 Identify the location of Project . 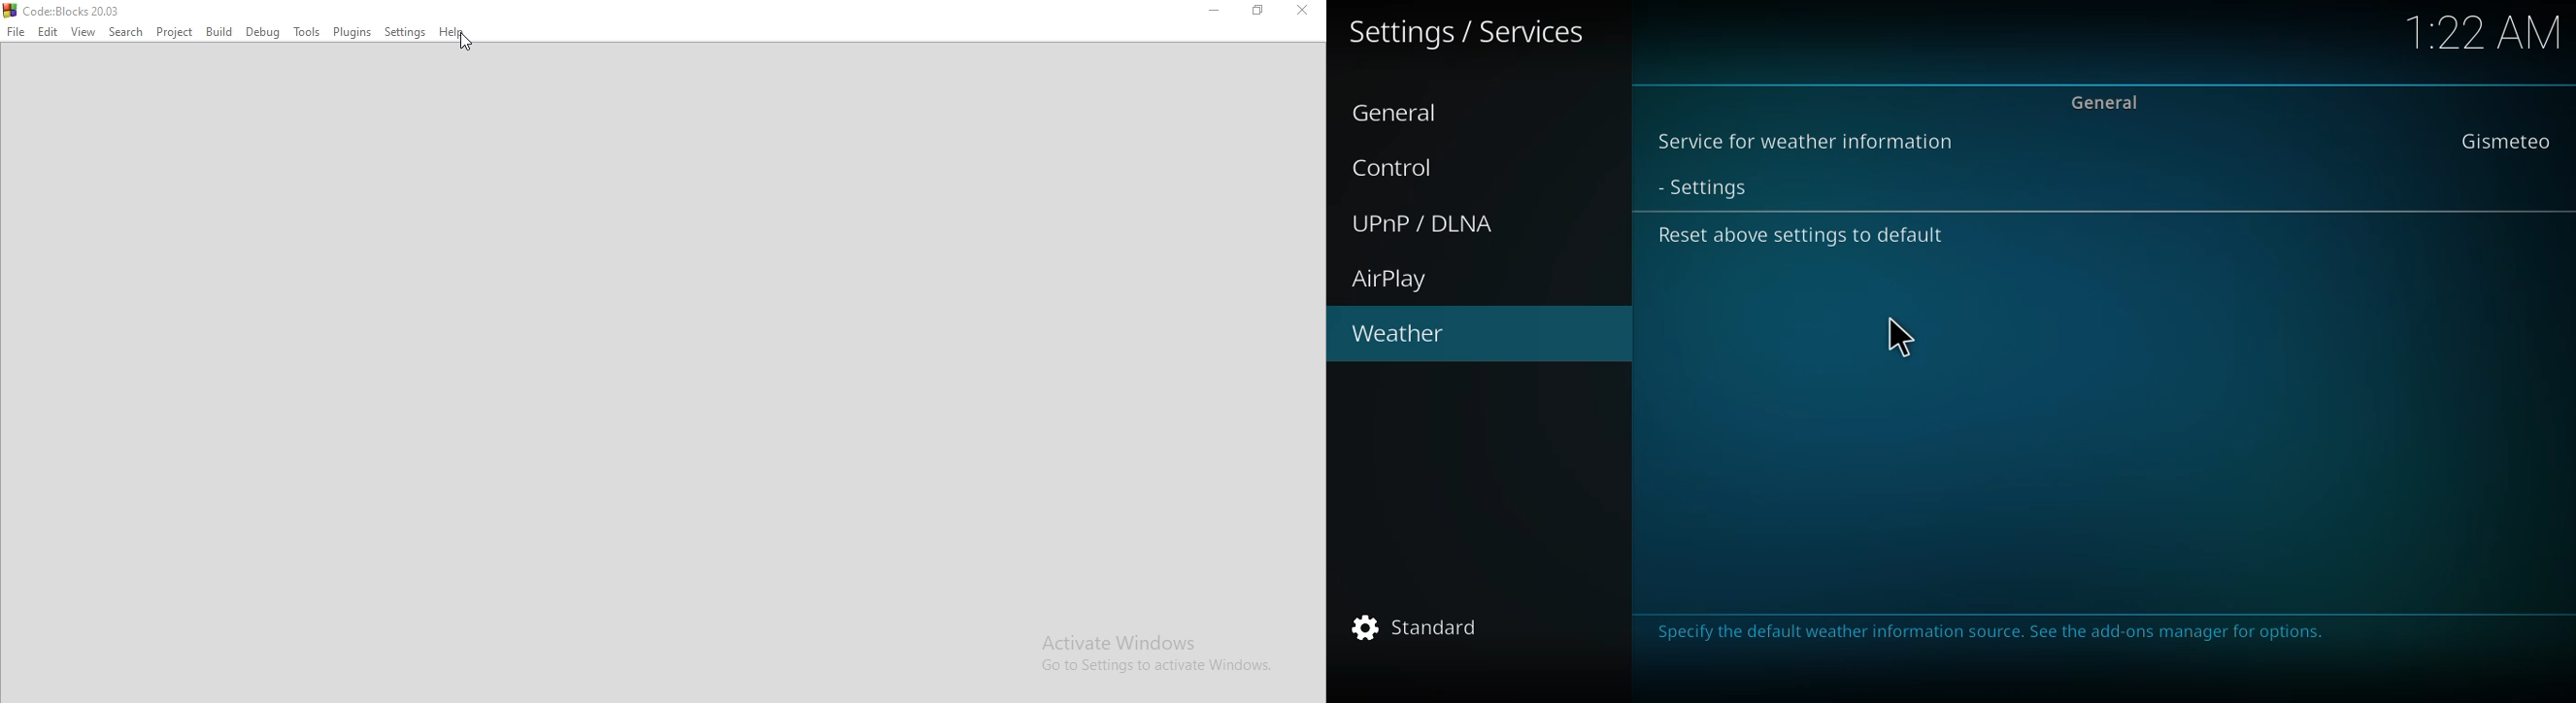
(173, 32).